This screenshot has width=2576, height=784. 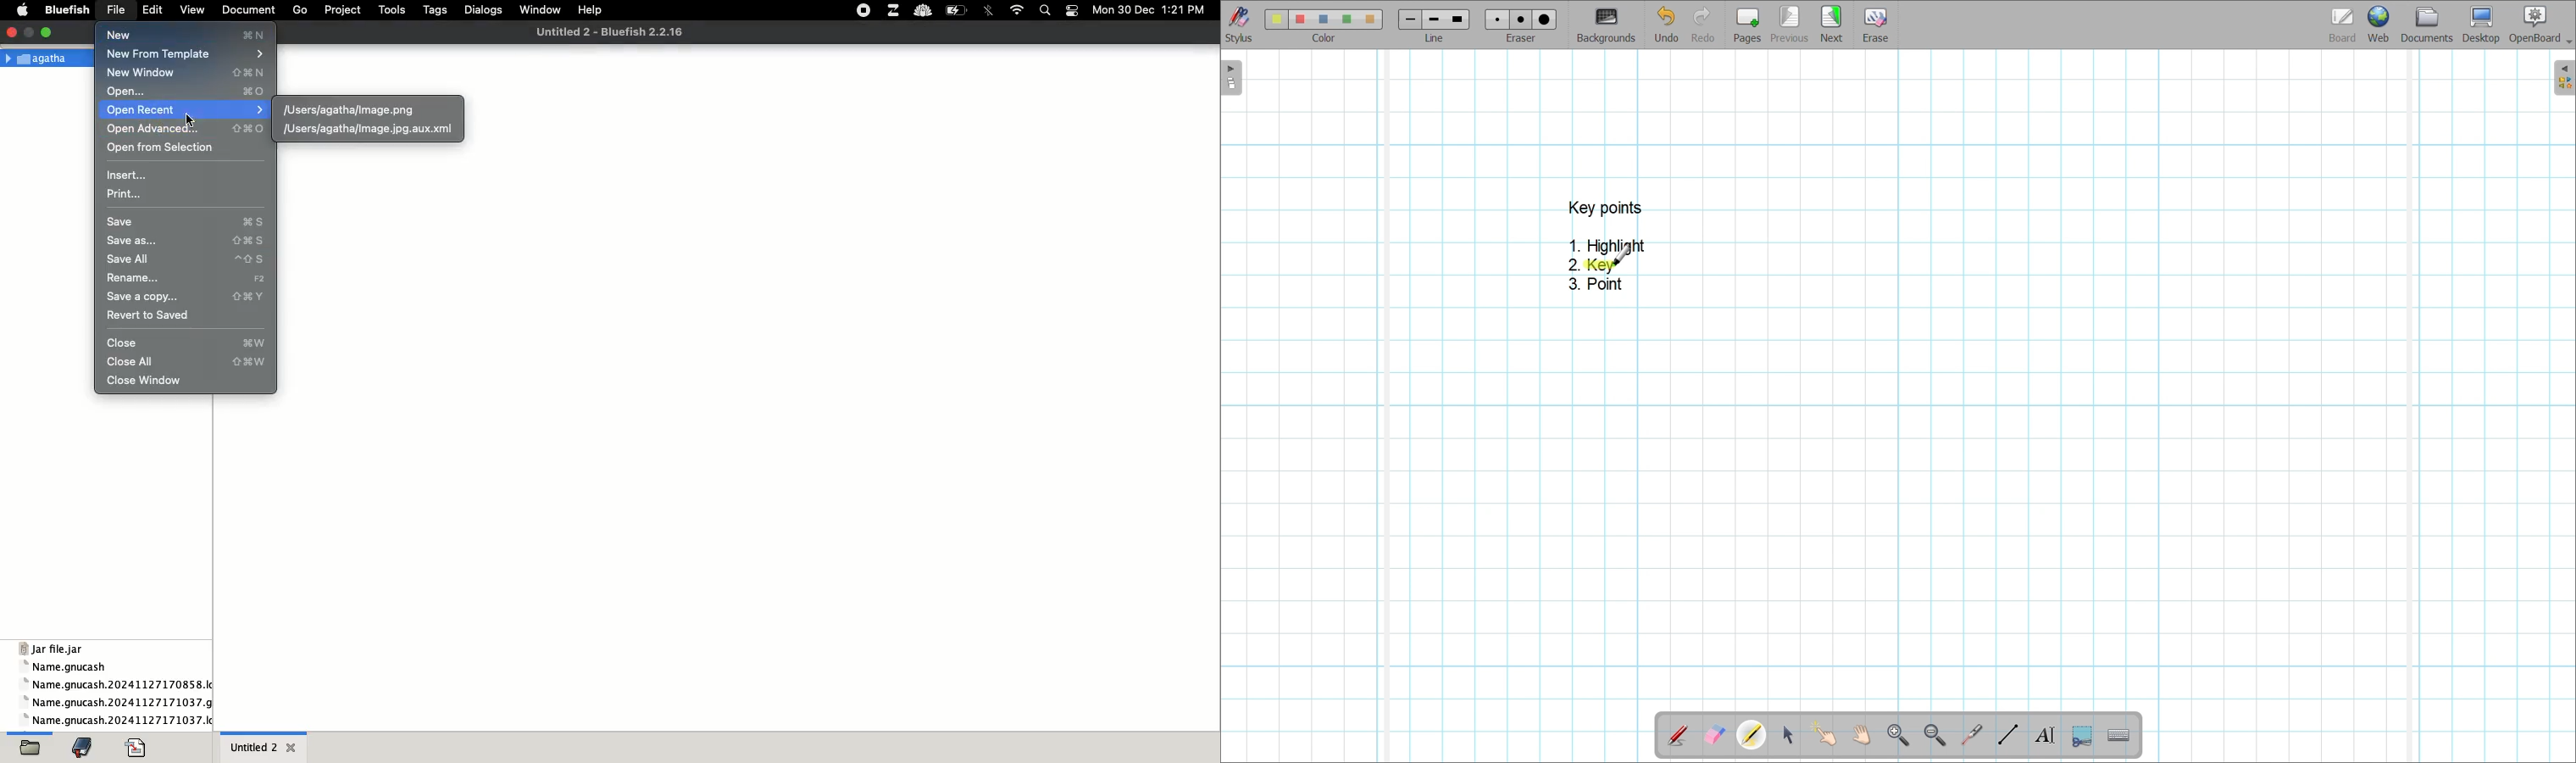 I want to click on open advanced, so click(x=185, y=128).